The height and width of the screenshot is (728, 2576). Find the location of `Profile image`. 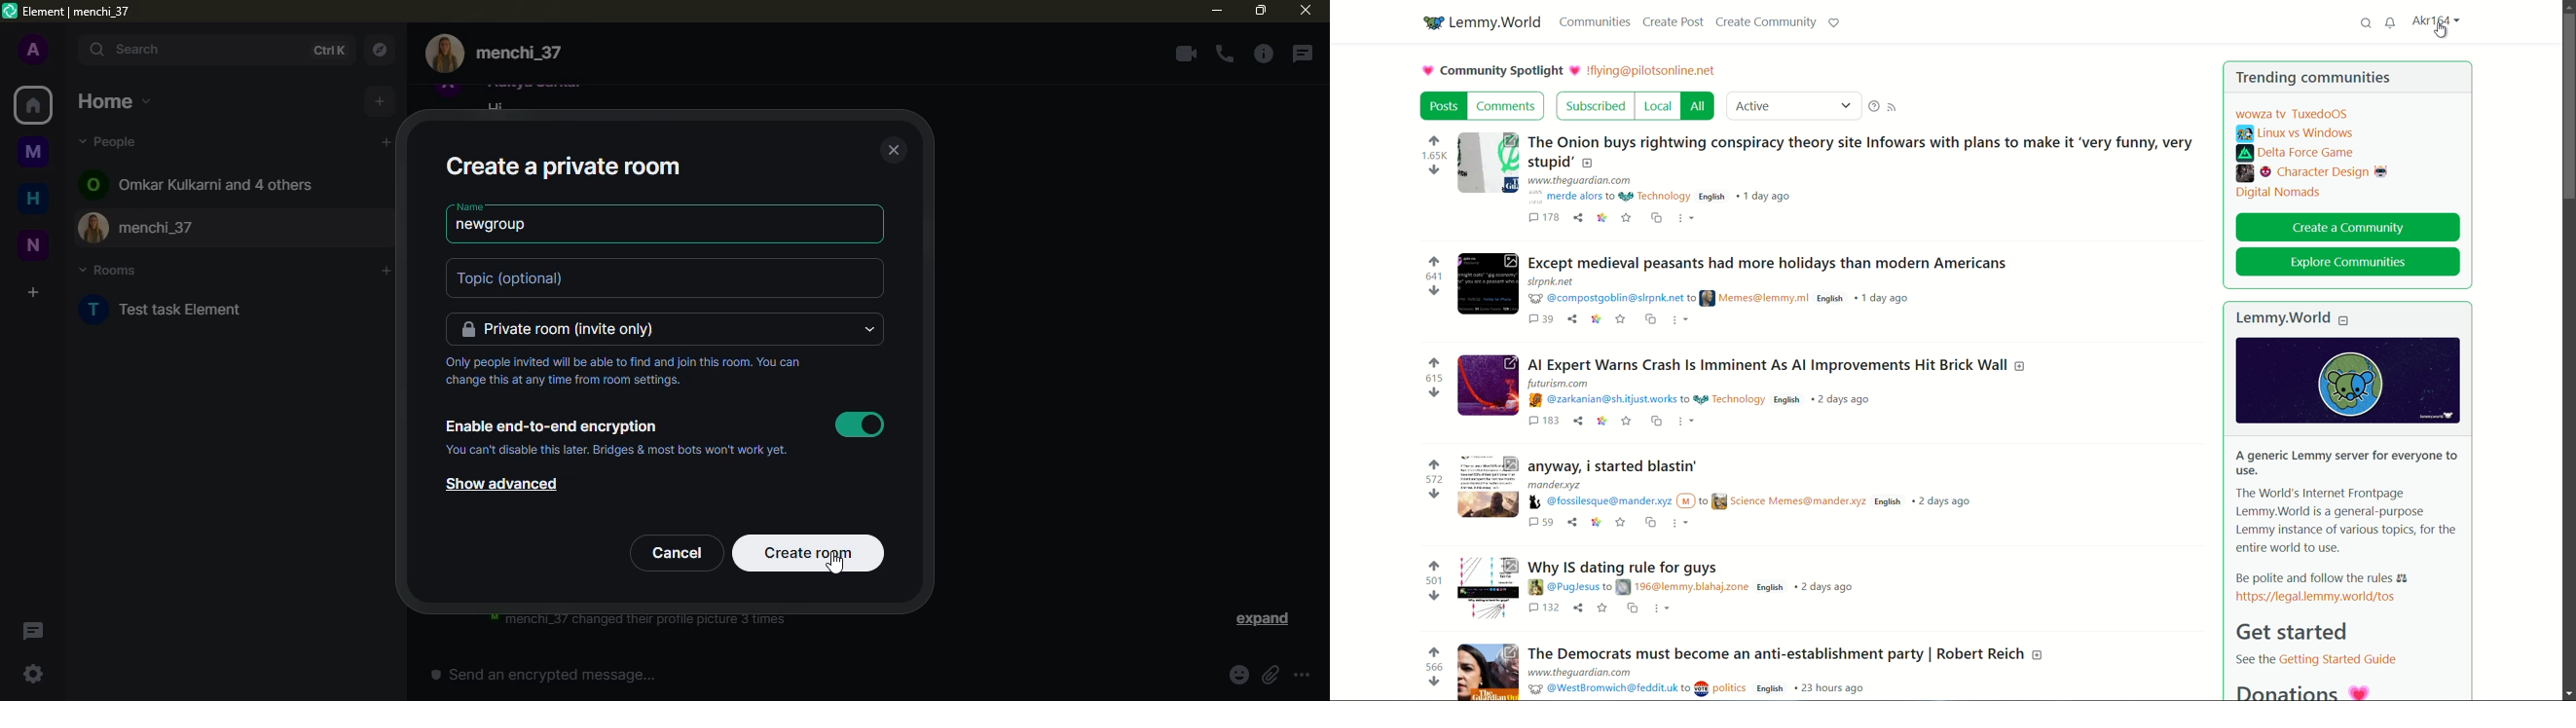

Profile image is located at coordinates (95, 227).